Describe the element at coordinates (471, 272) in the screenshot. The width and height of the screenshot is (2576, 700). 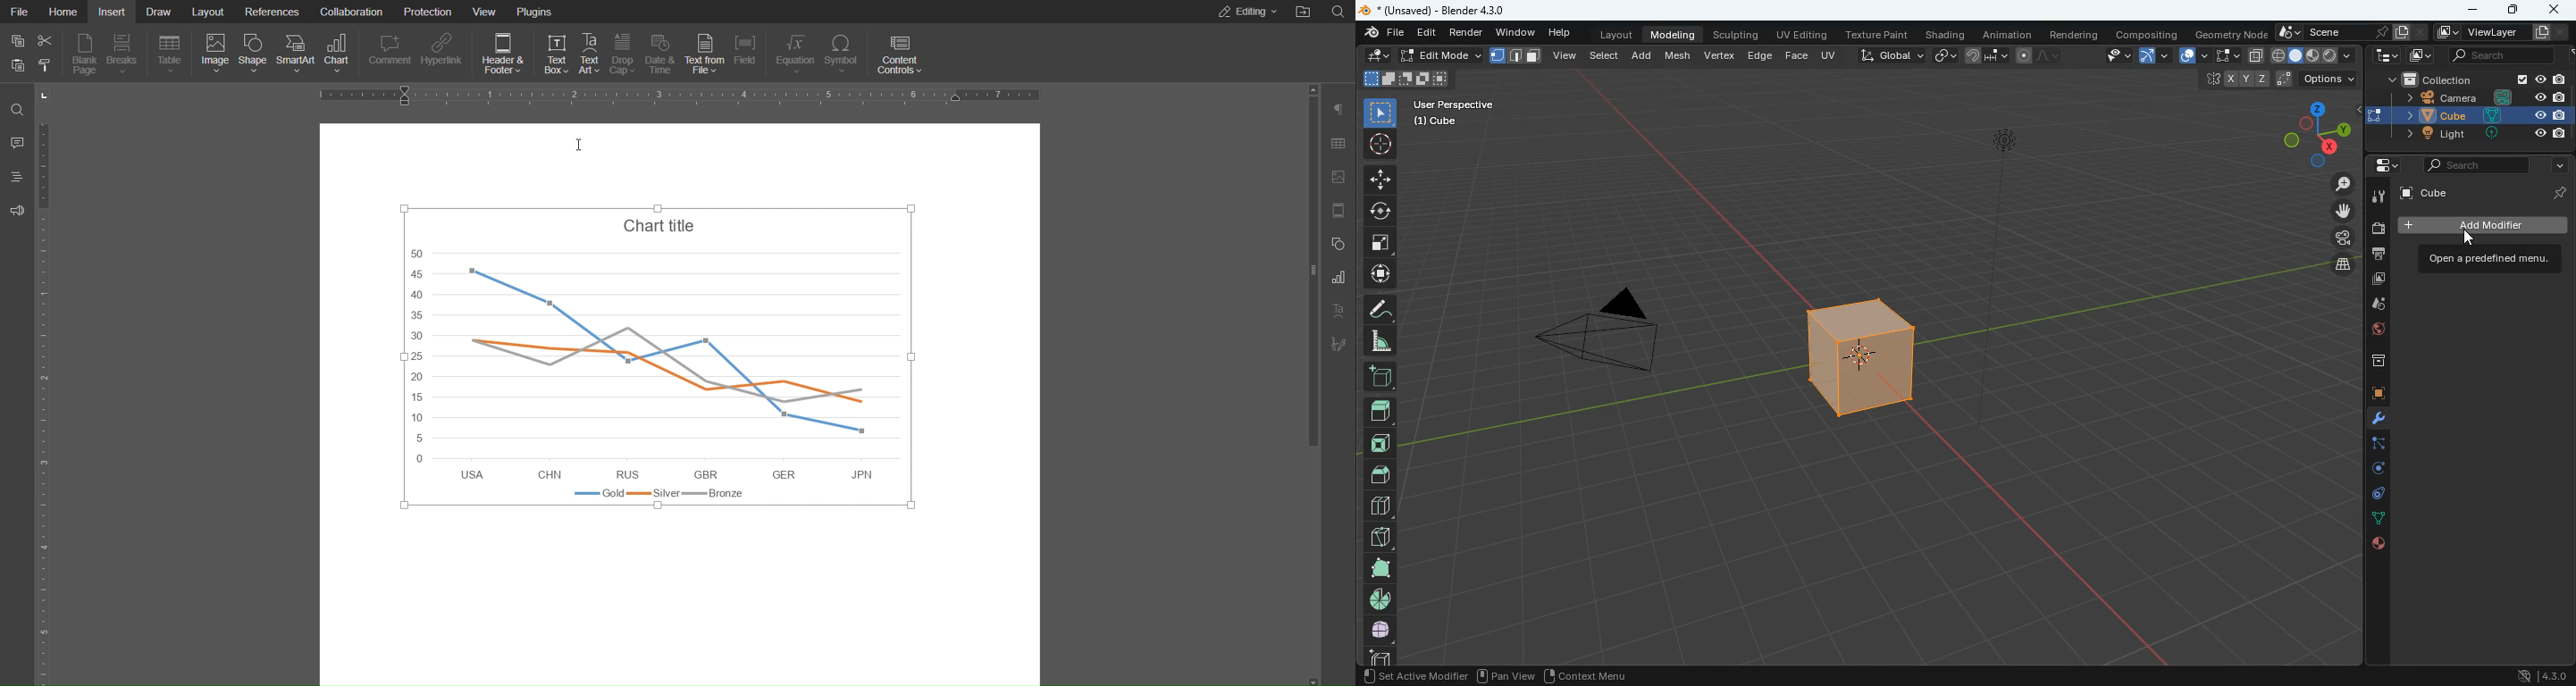
I see `Highlighted Point` at that location.